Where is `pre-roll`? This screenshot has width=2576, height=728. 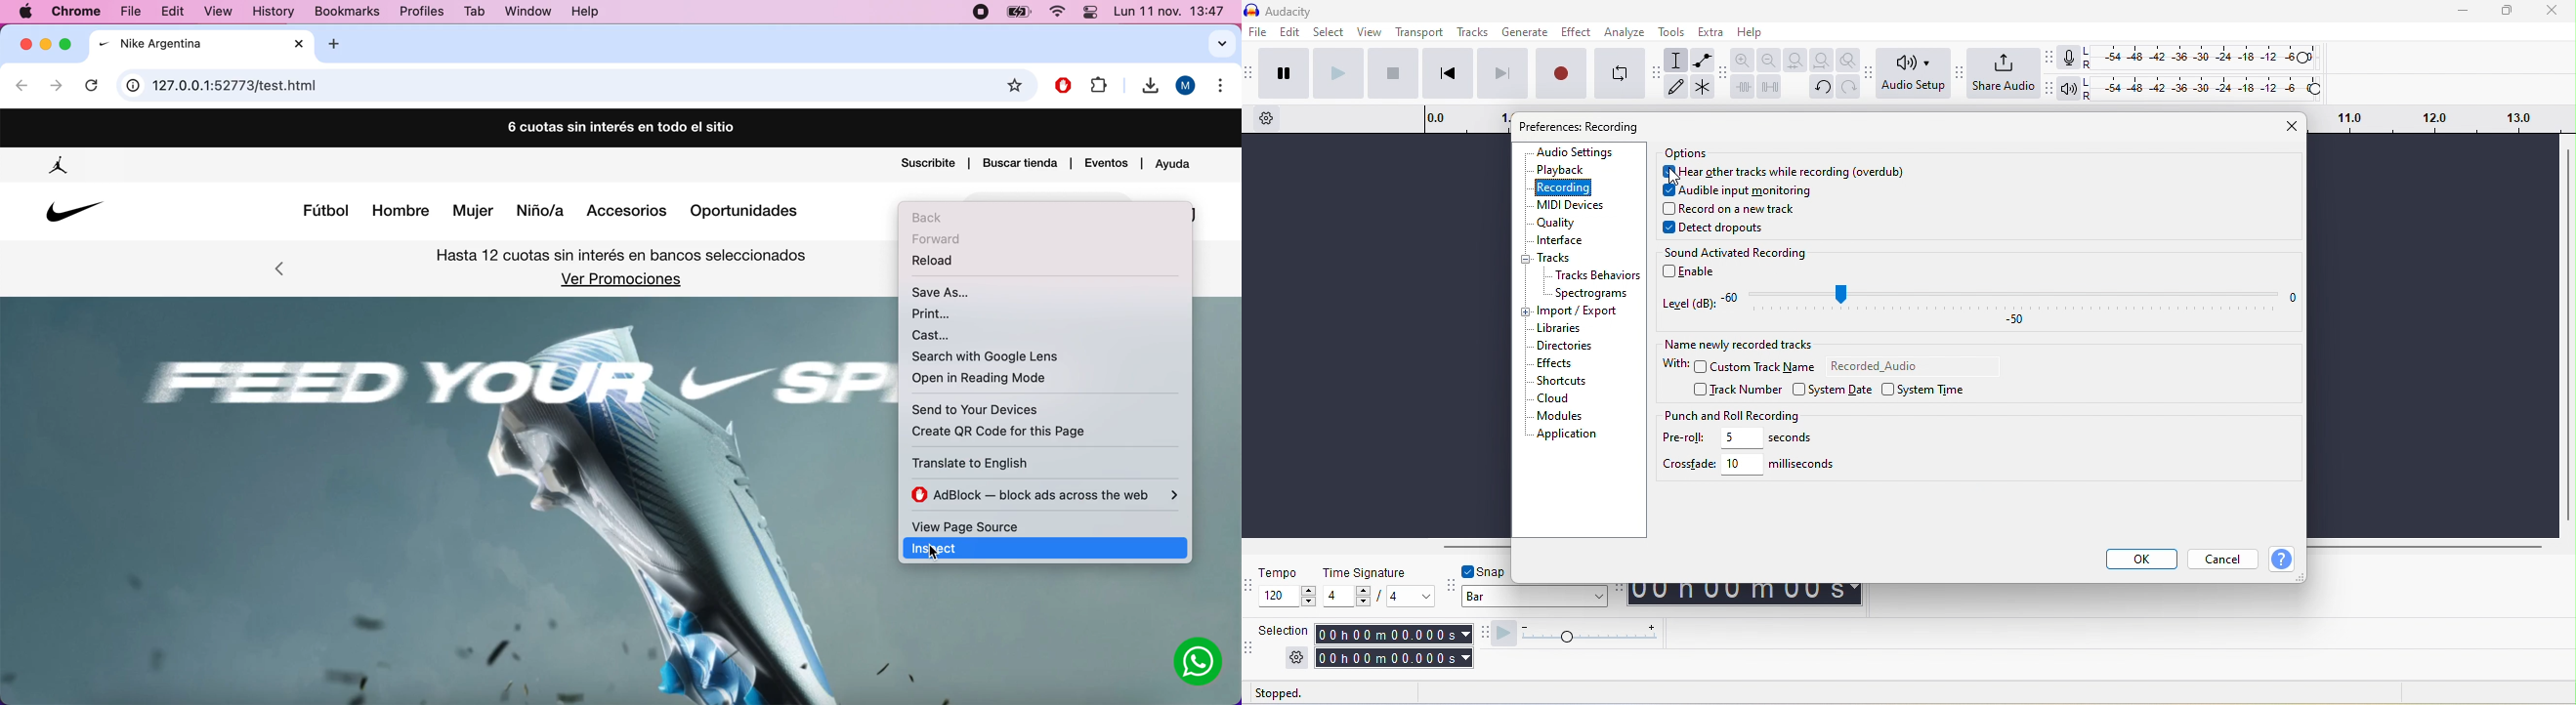 pre-roll is located at coordinates (1683, 438).